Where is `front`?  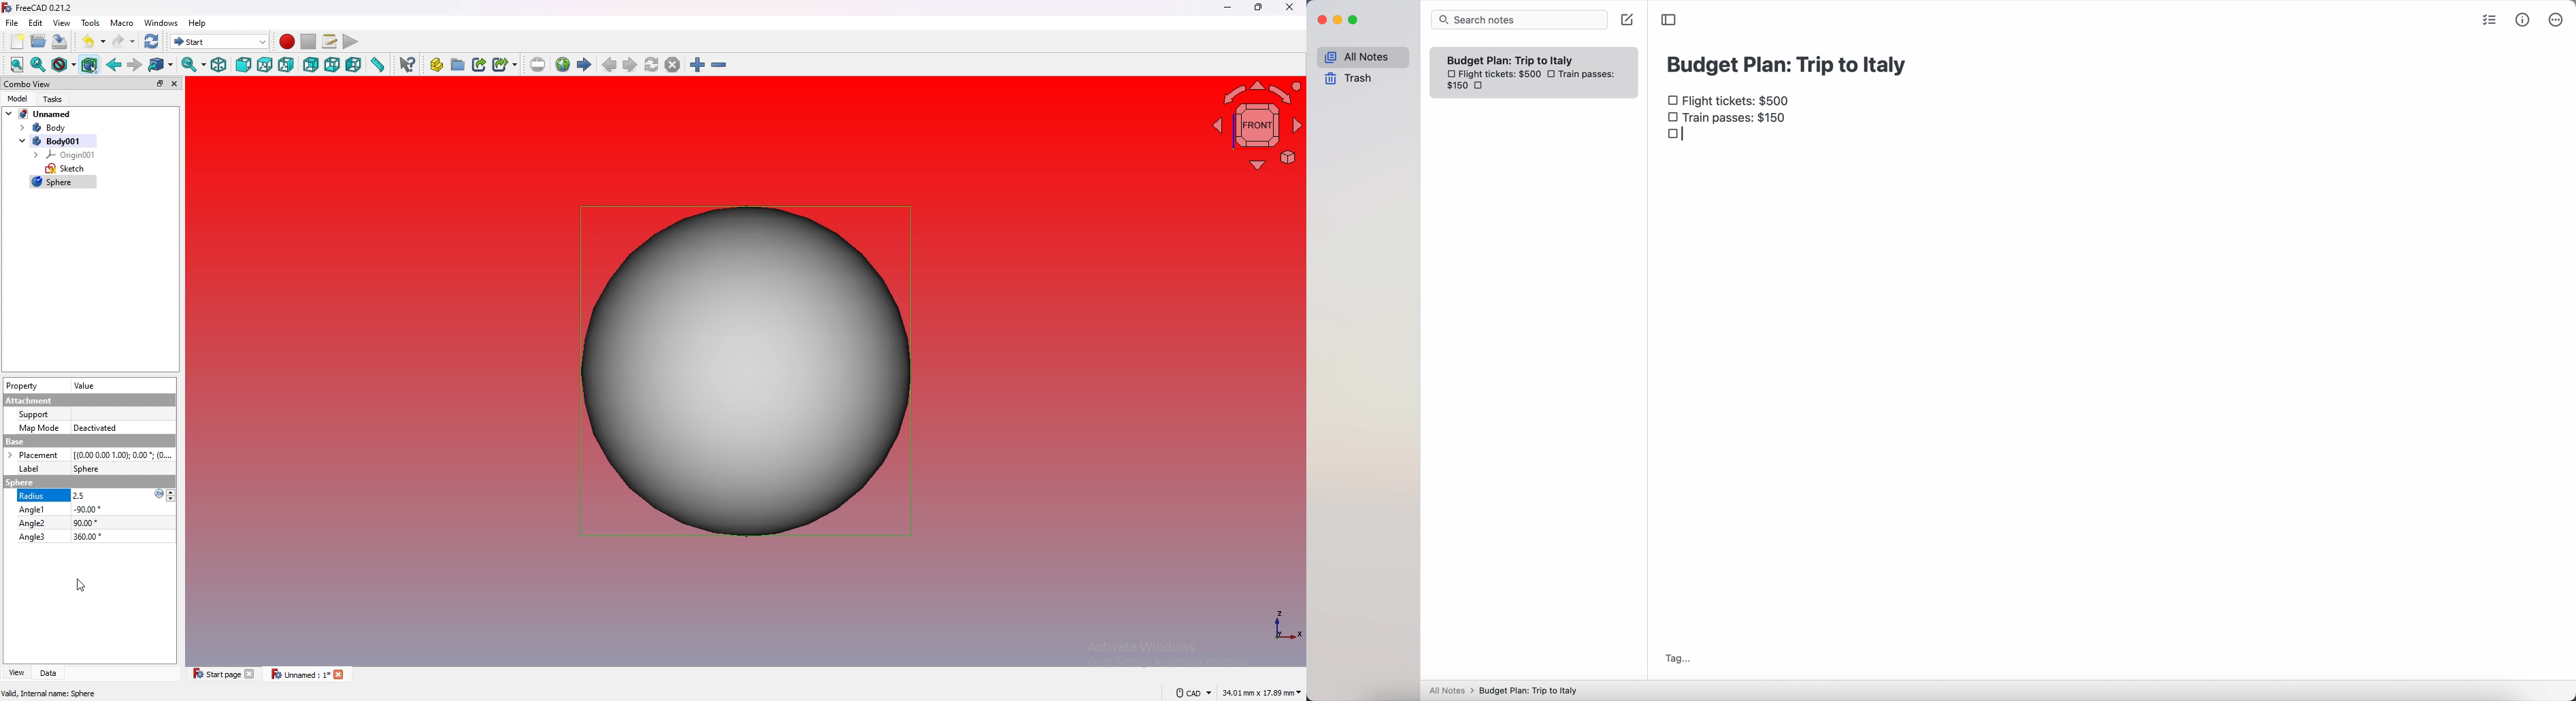 front is located at coordinates (243, 65).